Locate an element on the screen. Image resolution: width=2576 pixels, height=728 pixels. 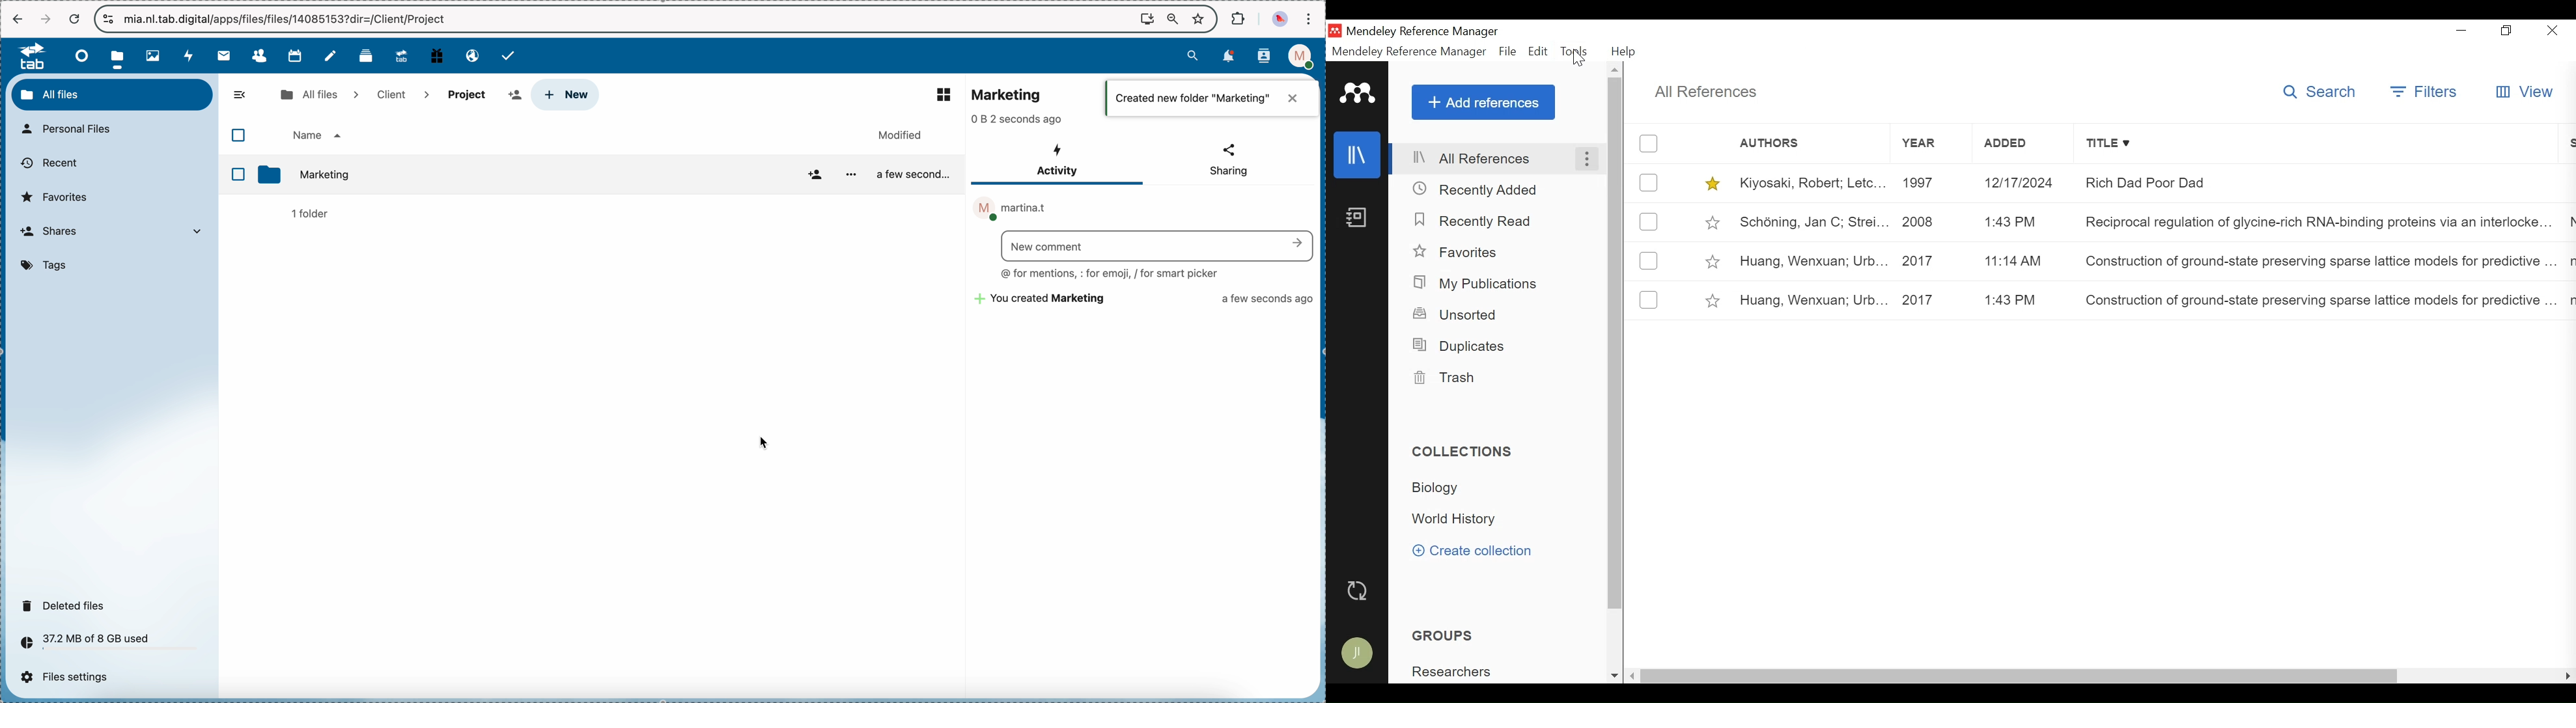
Group is located at coordinates (1452, 670).